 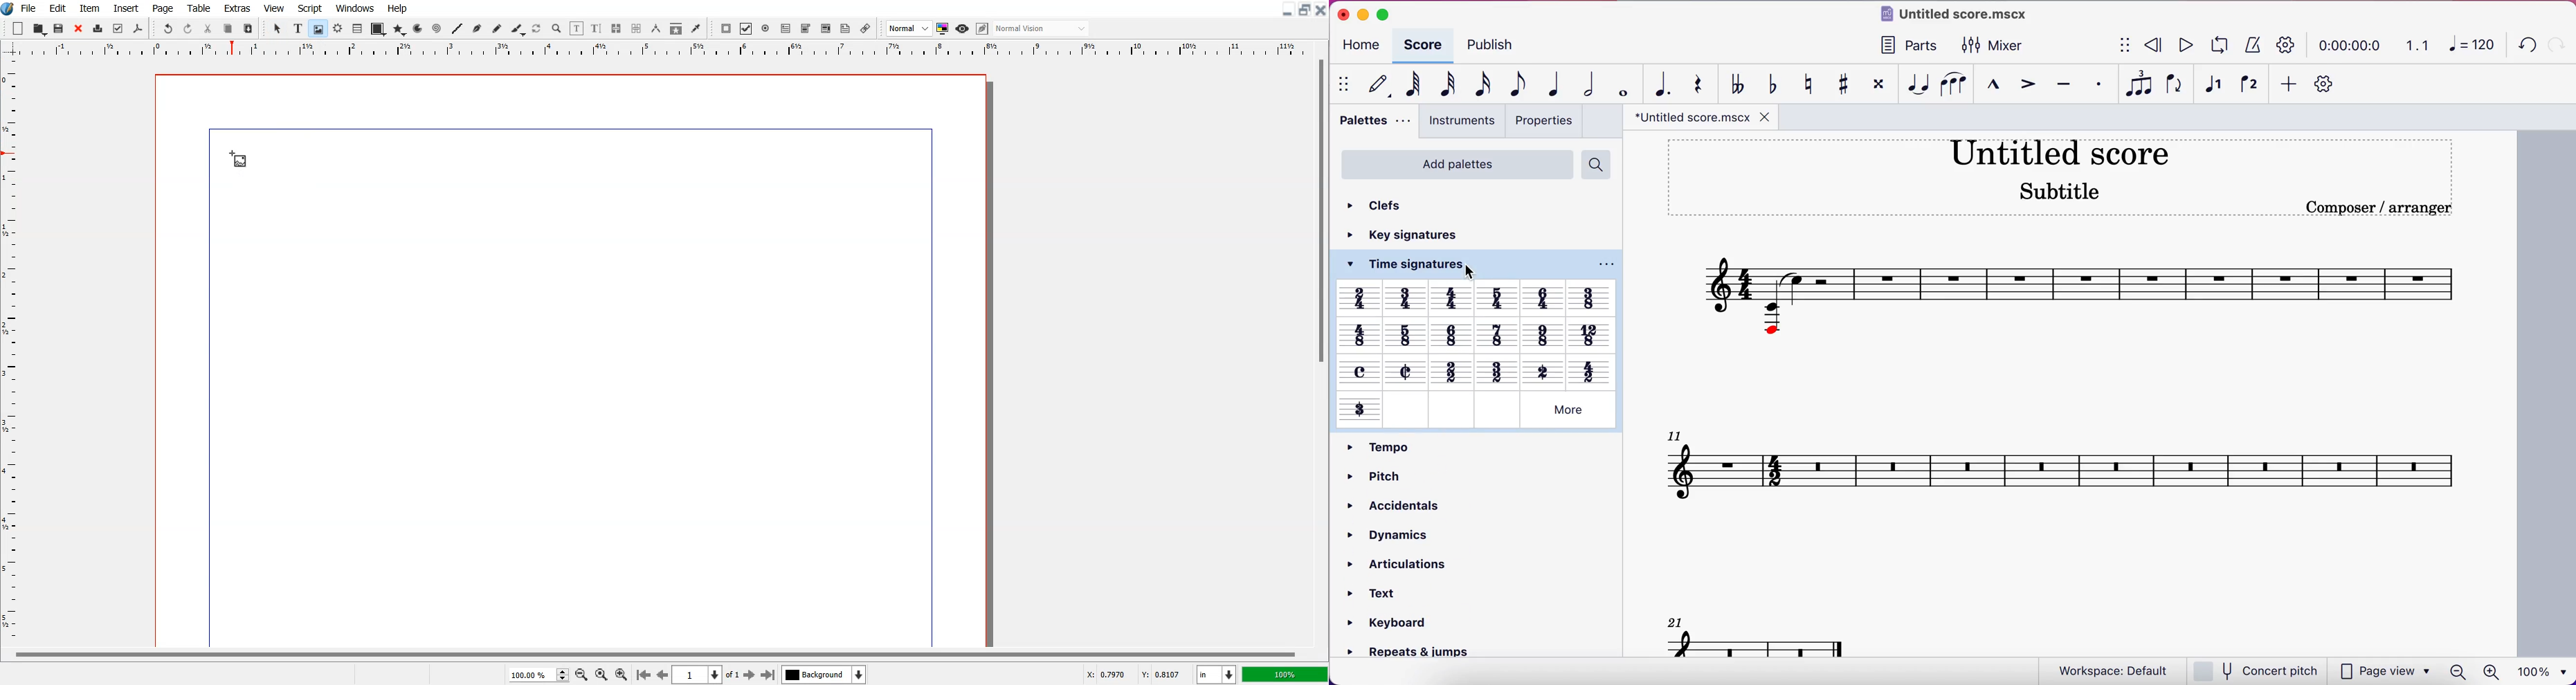 I want to click on review, so click(x=2157, y=45).